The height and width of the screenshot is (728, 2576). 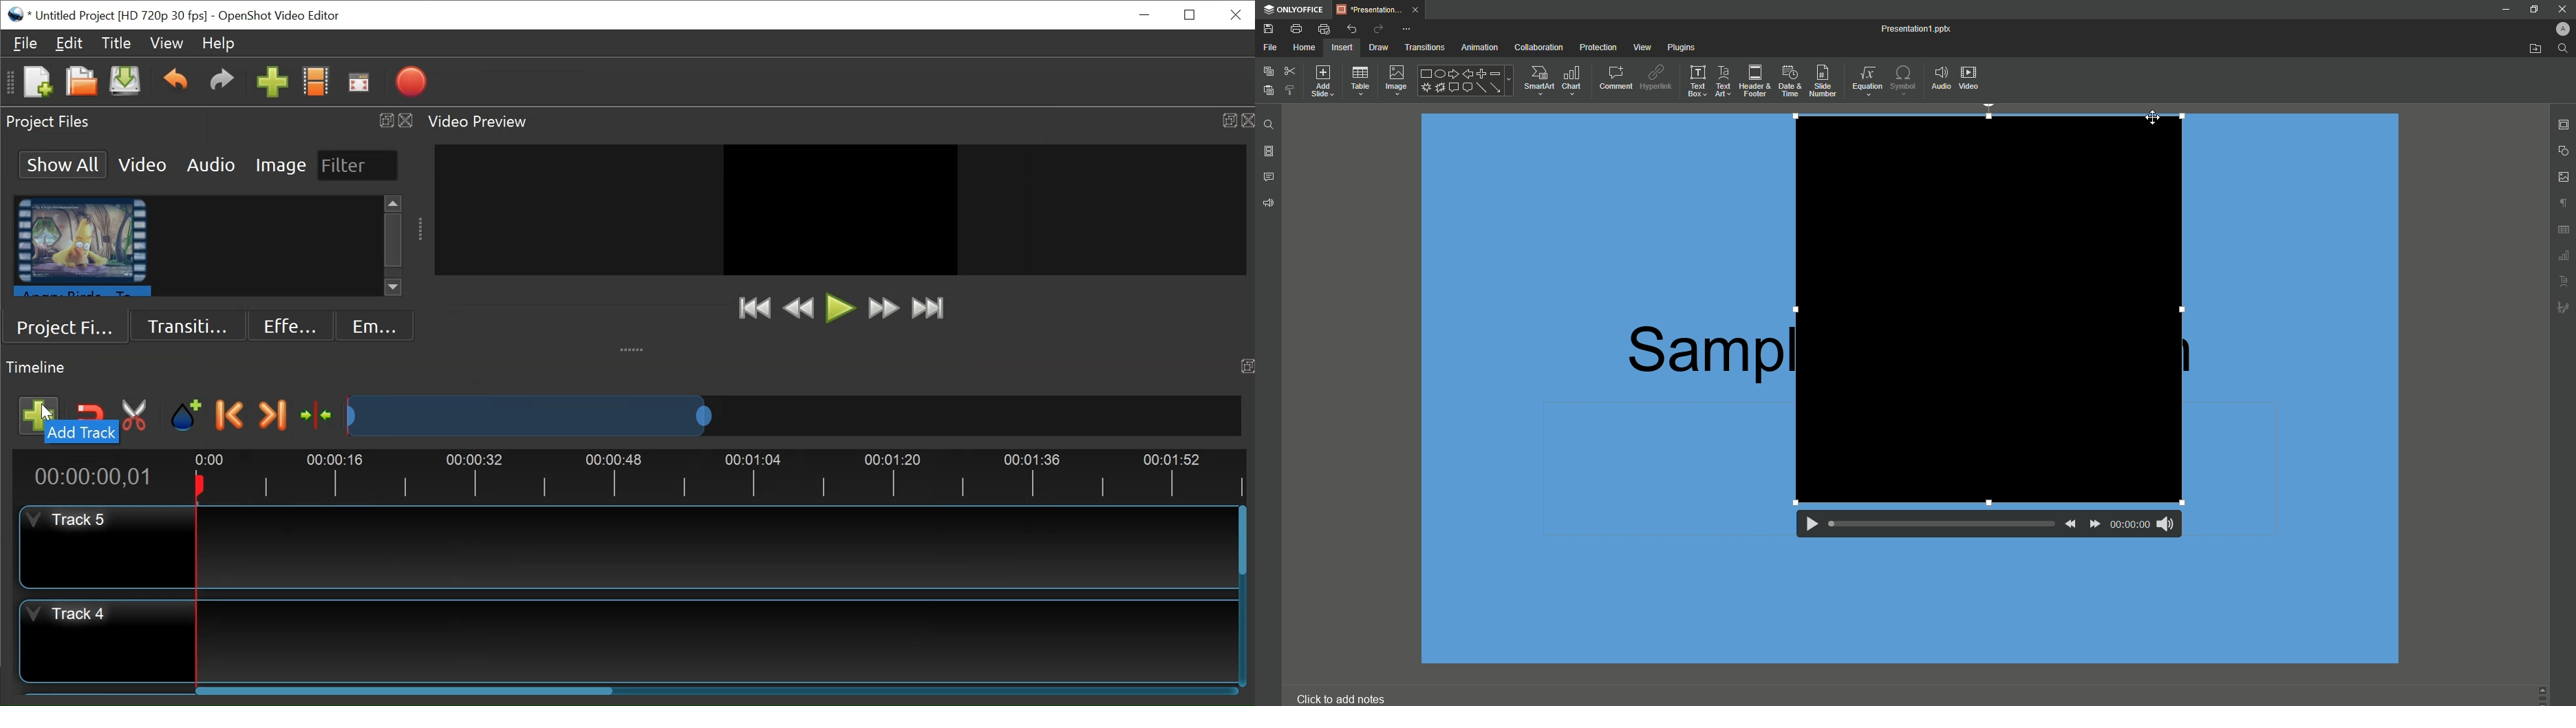 I want to click on Vertical Scroll bar, so click(x=394, y=239).